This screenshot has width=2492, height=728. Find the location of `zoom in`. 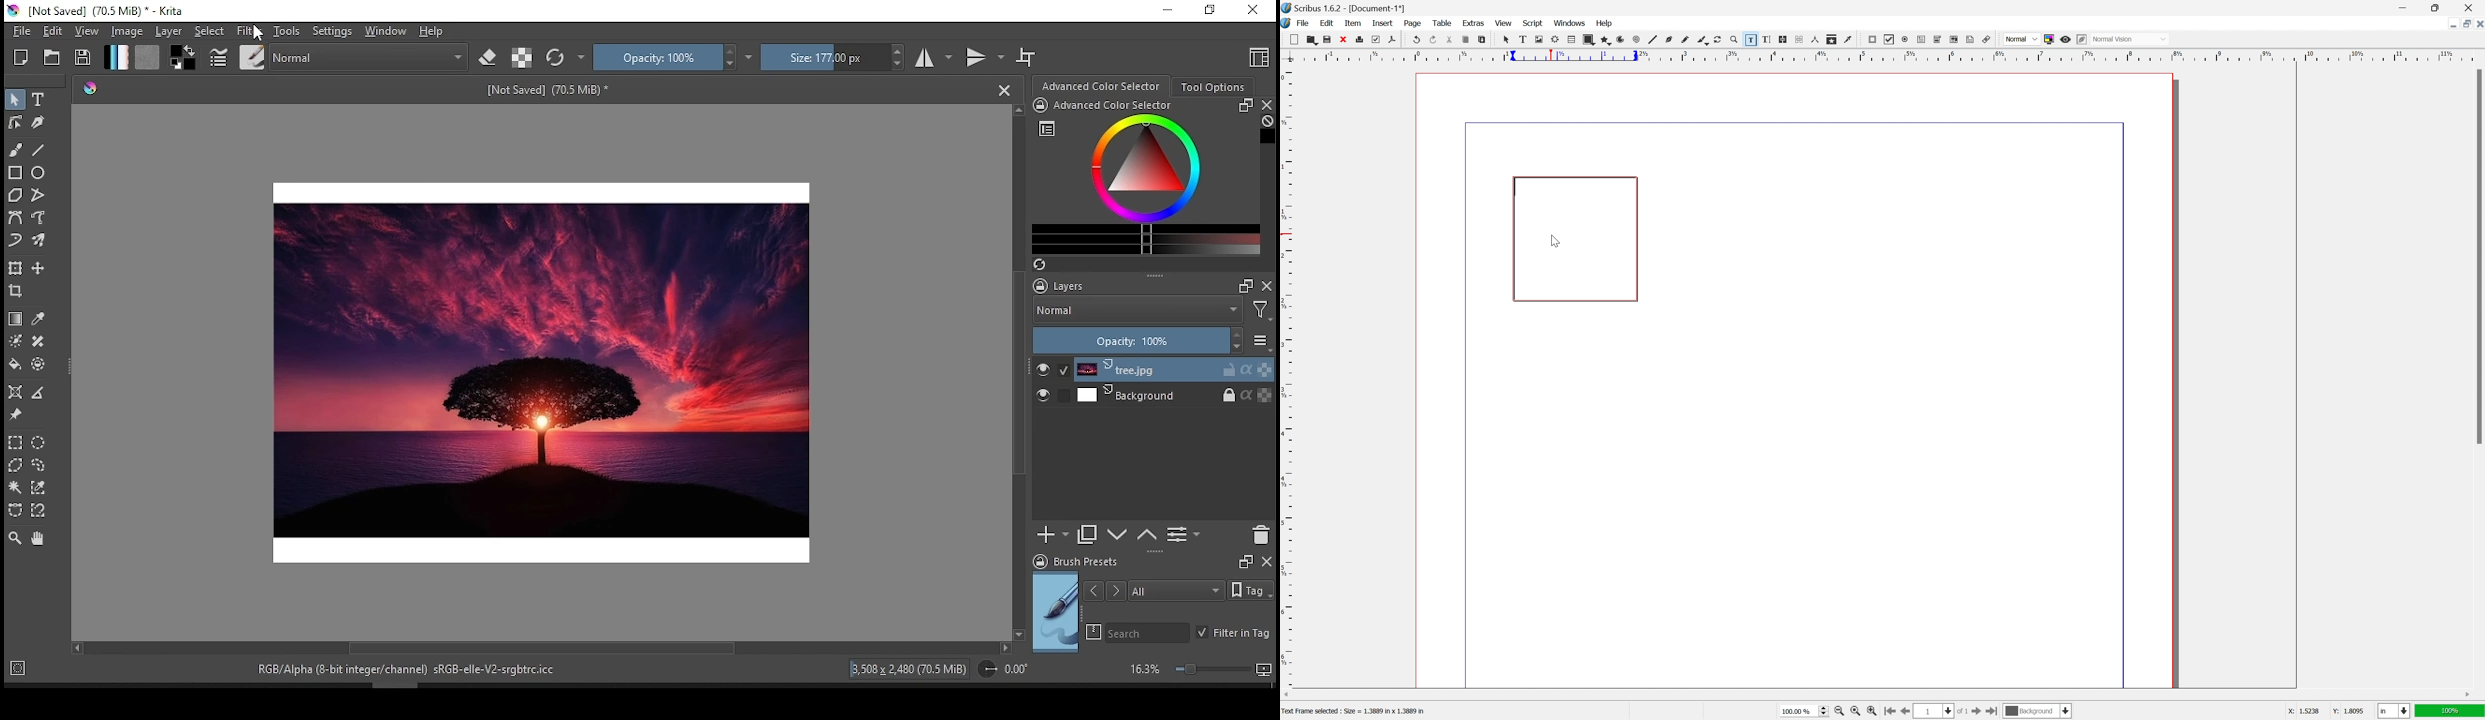

zoom in is located at coordinates (1840, 712).